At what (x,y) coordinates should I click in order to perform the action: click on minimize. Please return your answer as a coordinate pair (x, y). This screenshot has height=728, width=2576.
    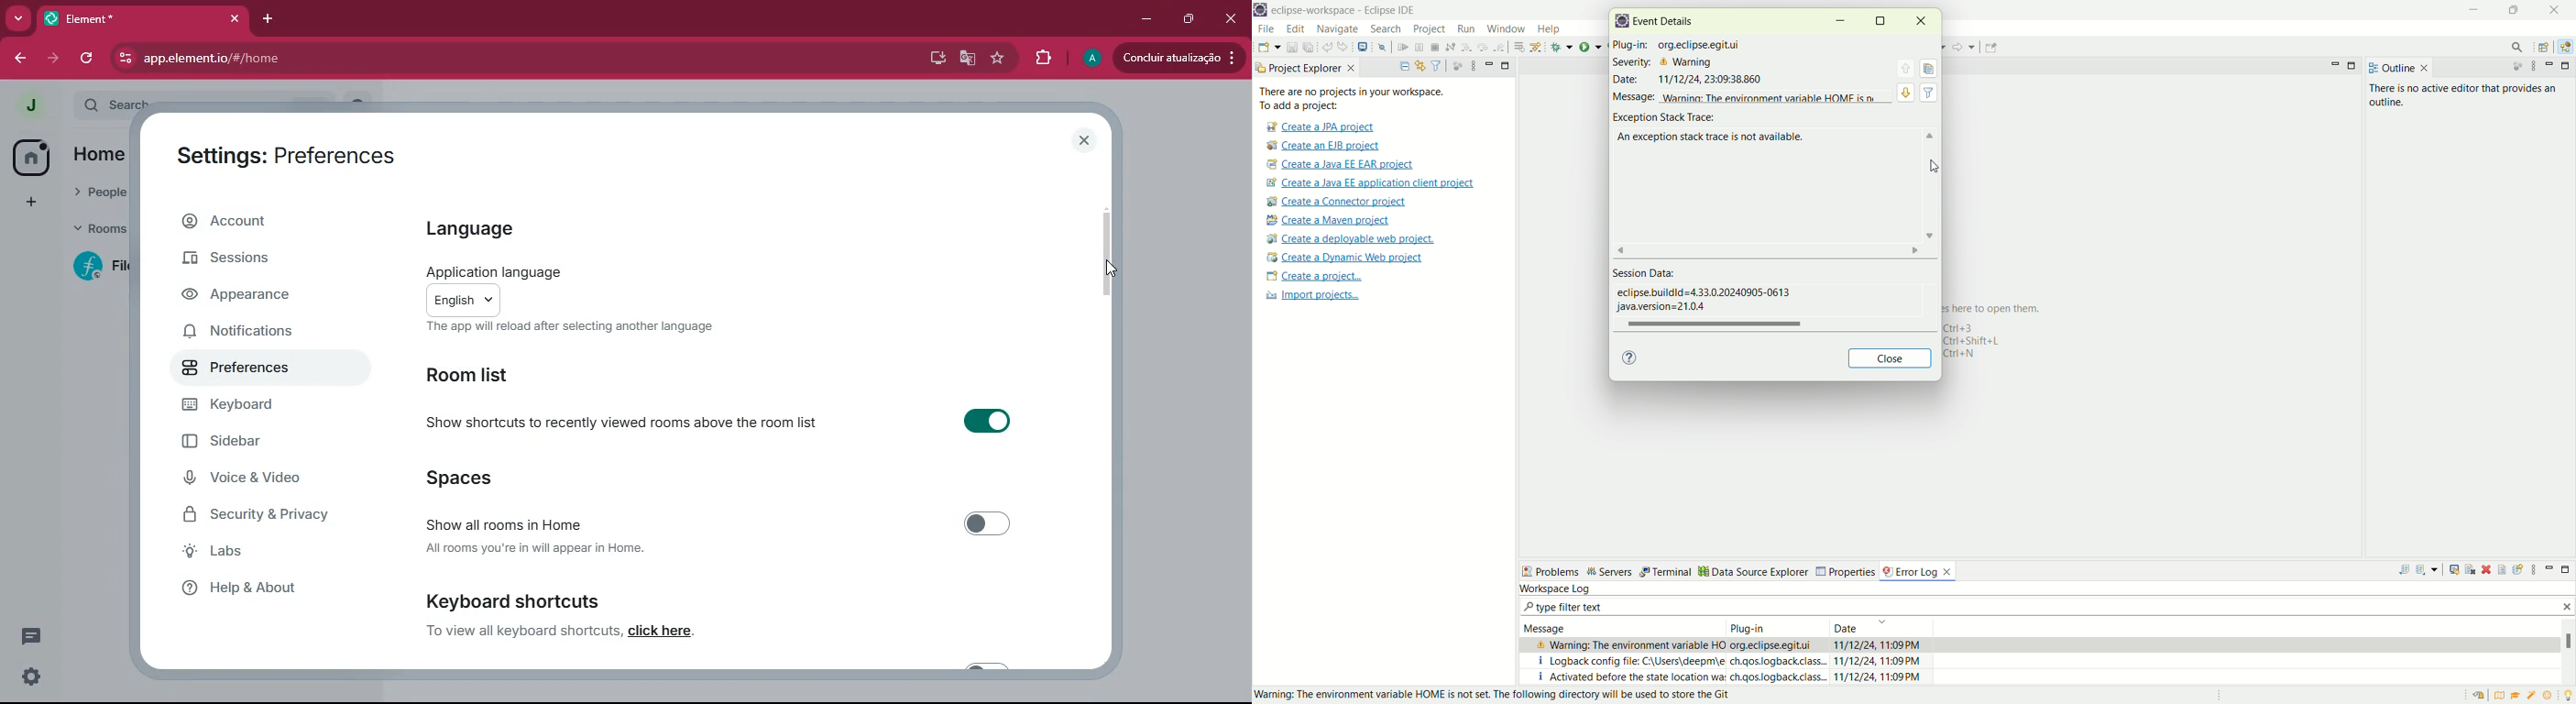
    Looking at the image, I should click on (1833, 19).